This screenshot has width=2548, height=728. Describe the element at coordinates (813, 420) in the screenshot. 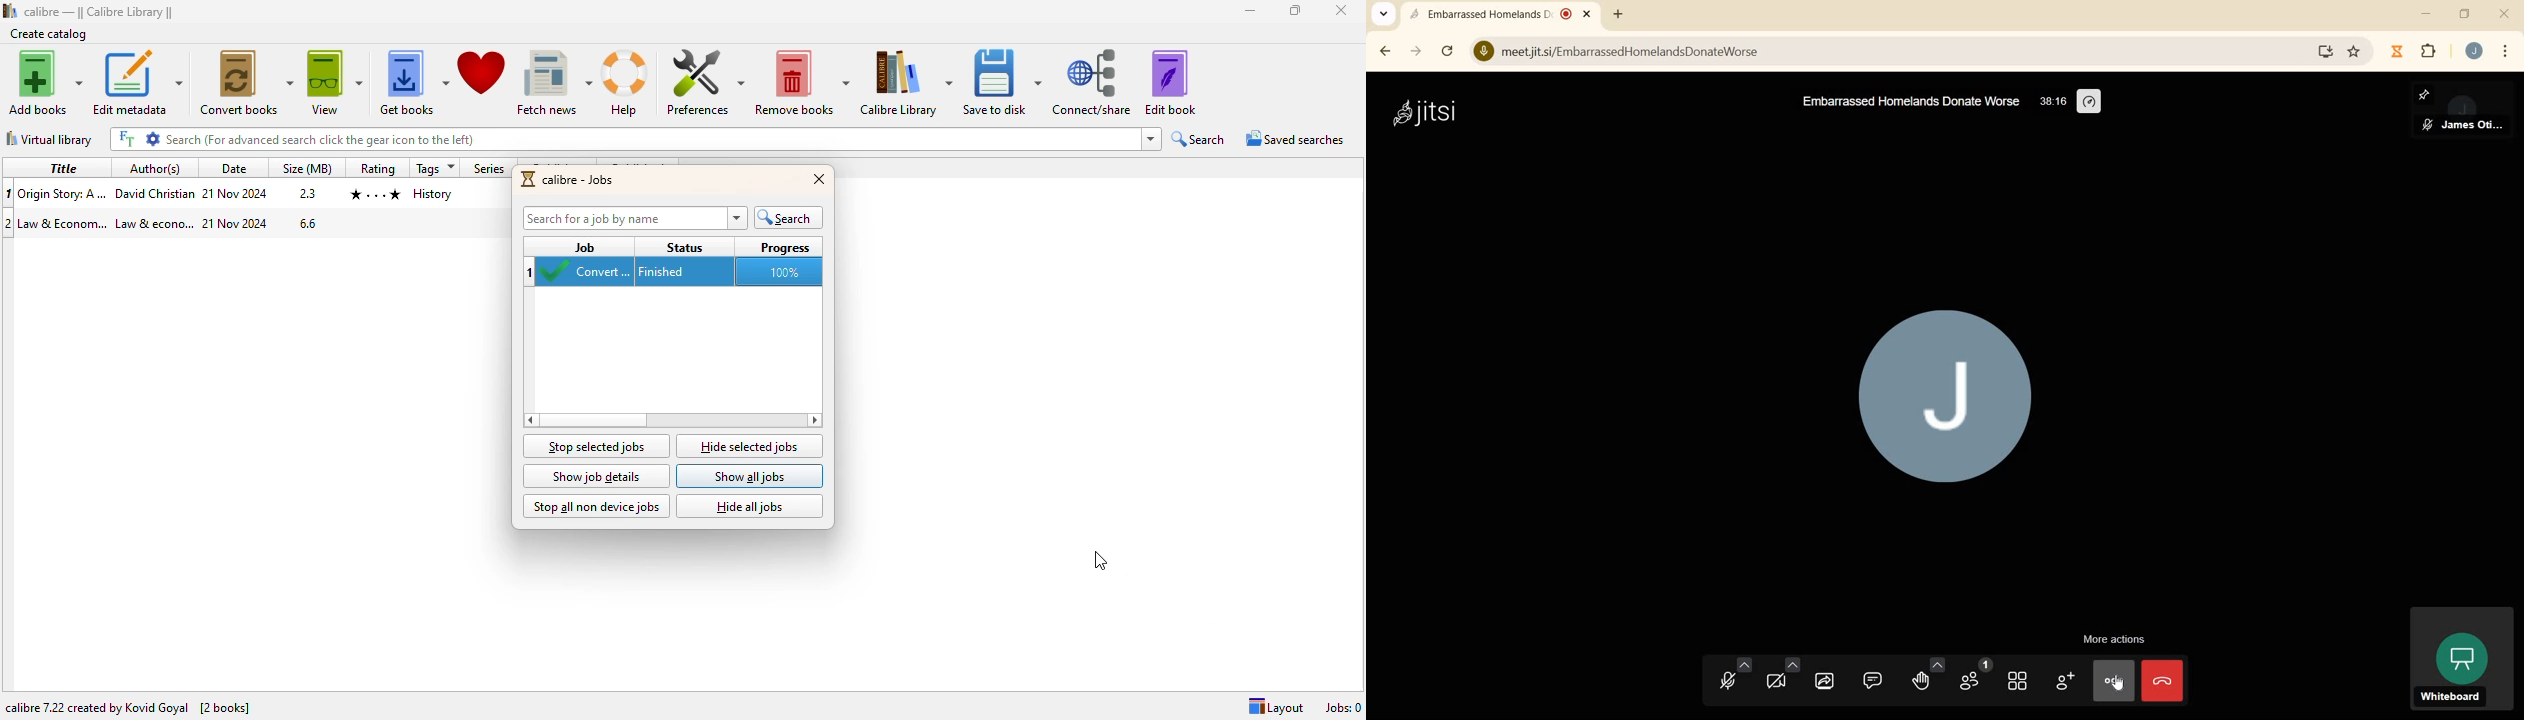

I see `scroll left ` at that location.